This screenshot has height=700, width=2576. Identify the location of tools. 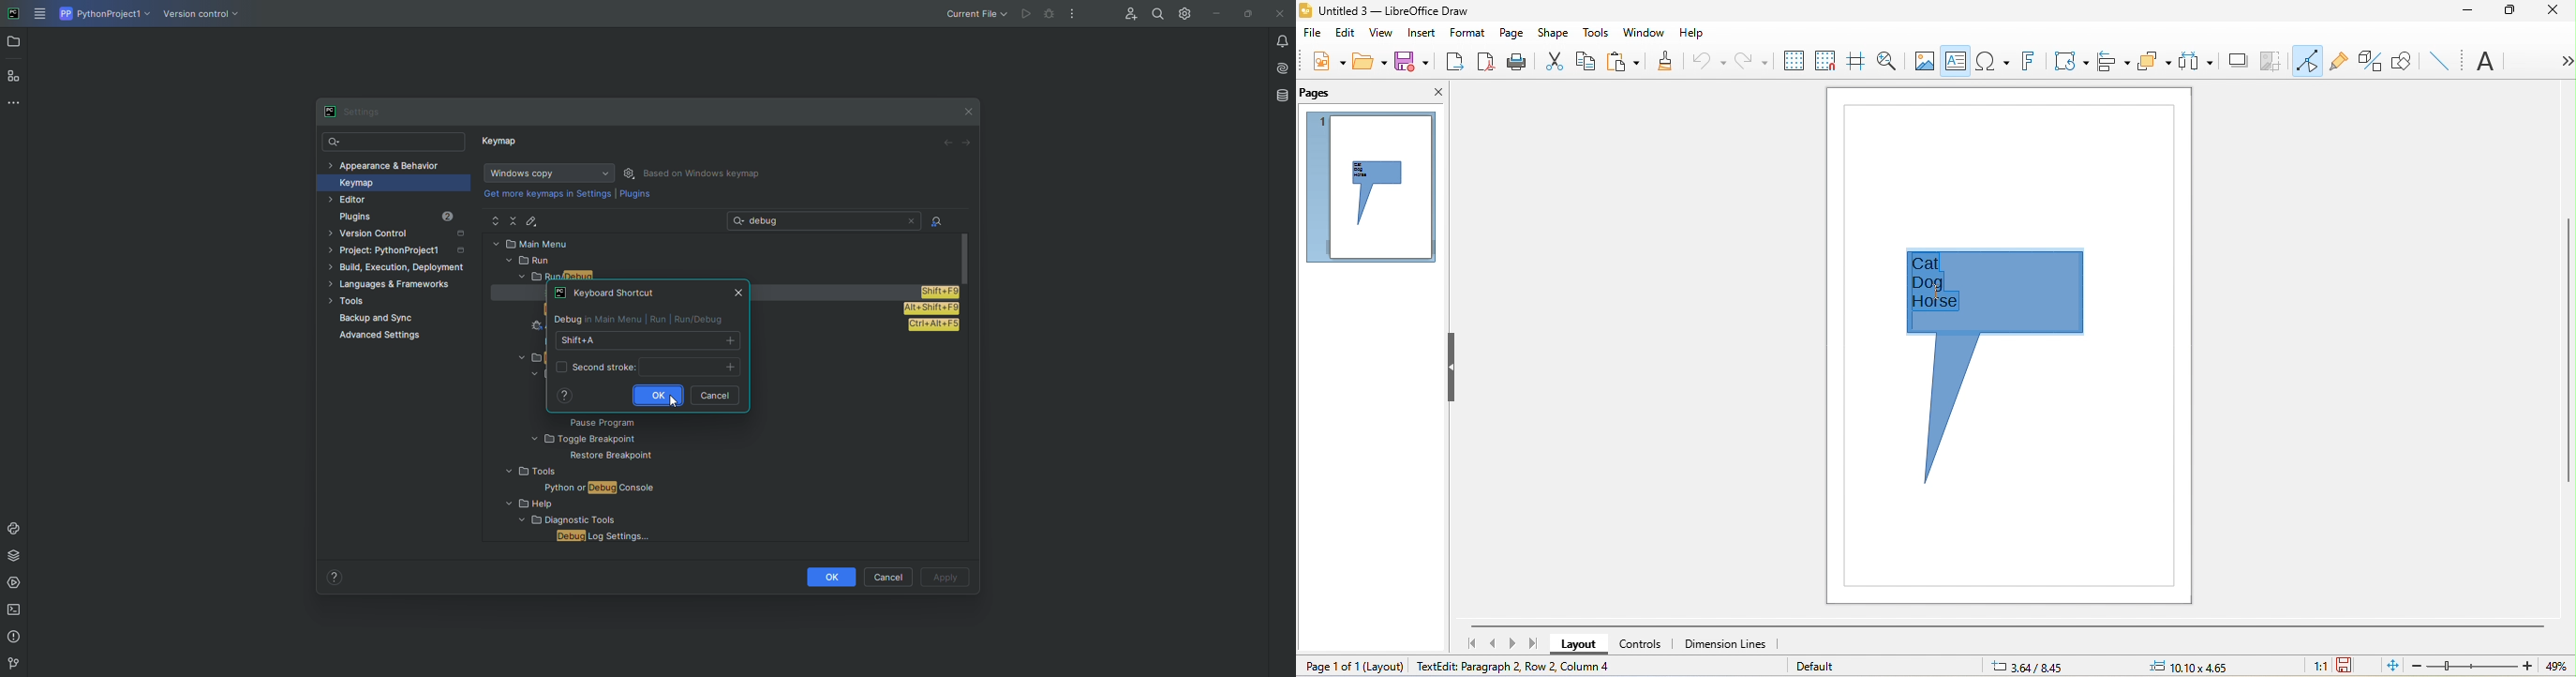
(1599, 33).